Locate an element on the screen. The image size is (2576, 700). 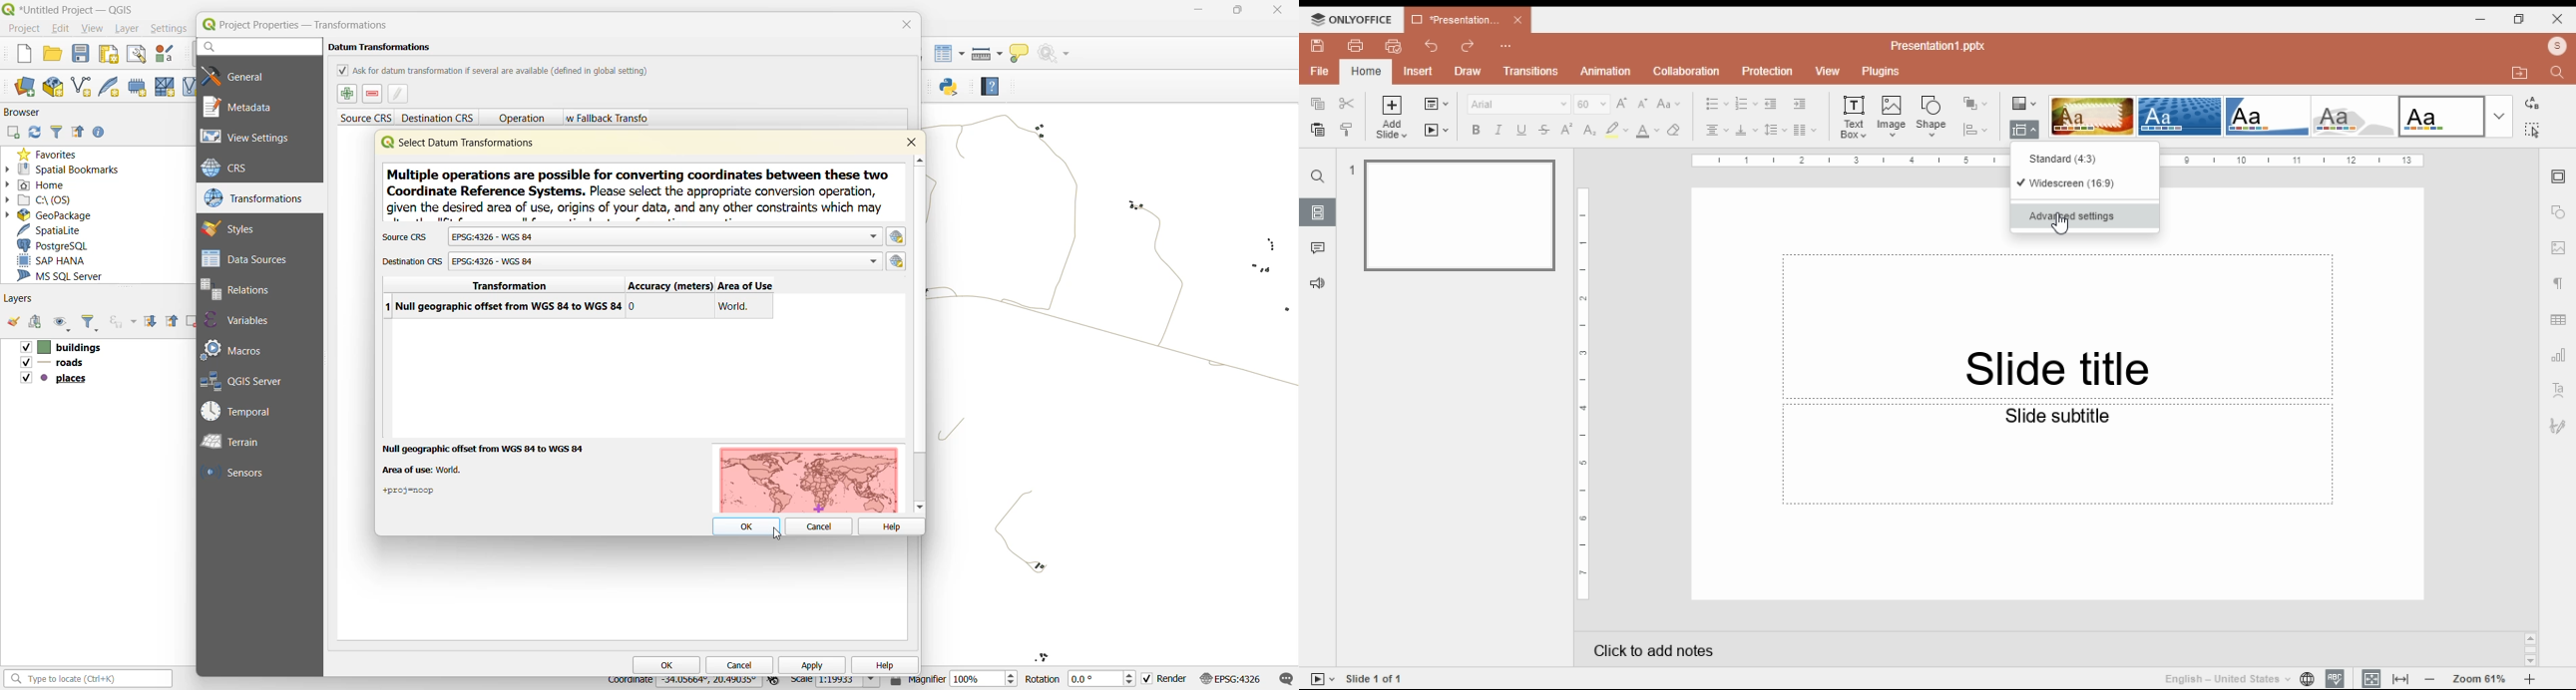
highlight color is located at coordinates (1616, 130).